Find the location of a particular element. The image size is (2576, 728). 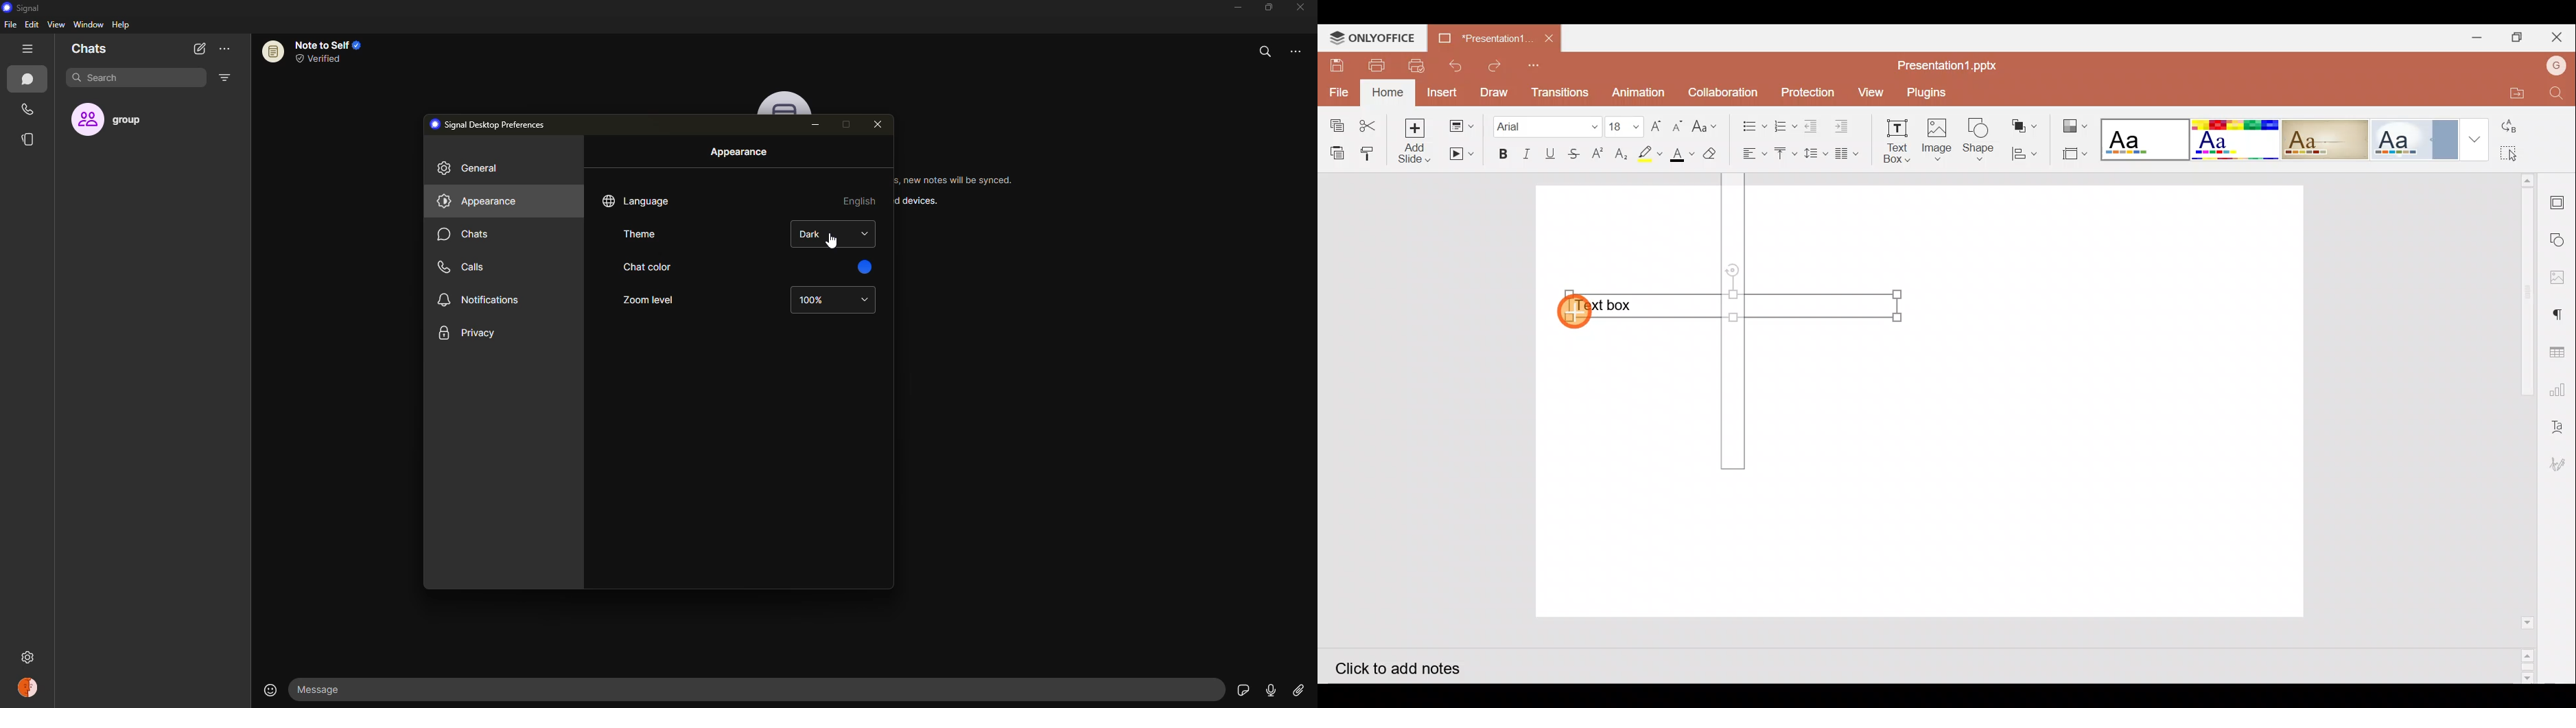

Chart settings is located at coordinates (2561, 390).